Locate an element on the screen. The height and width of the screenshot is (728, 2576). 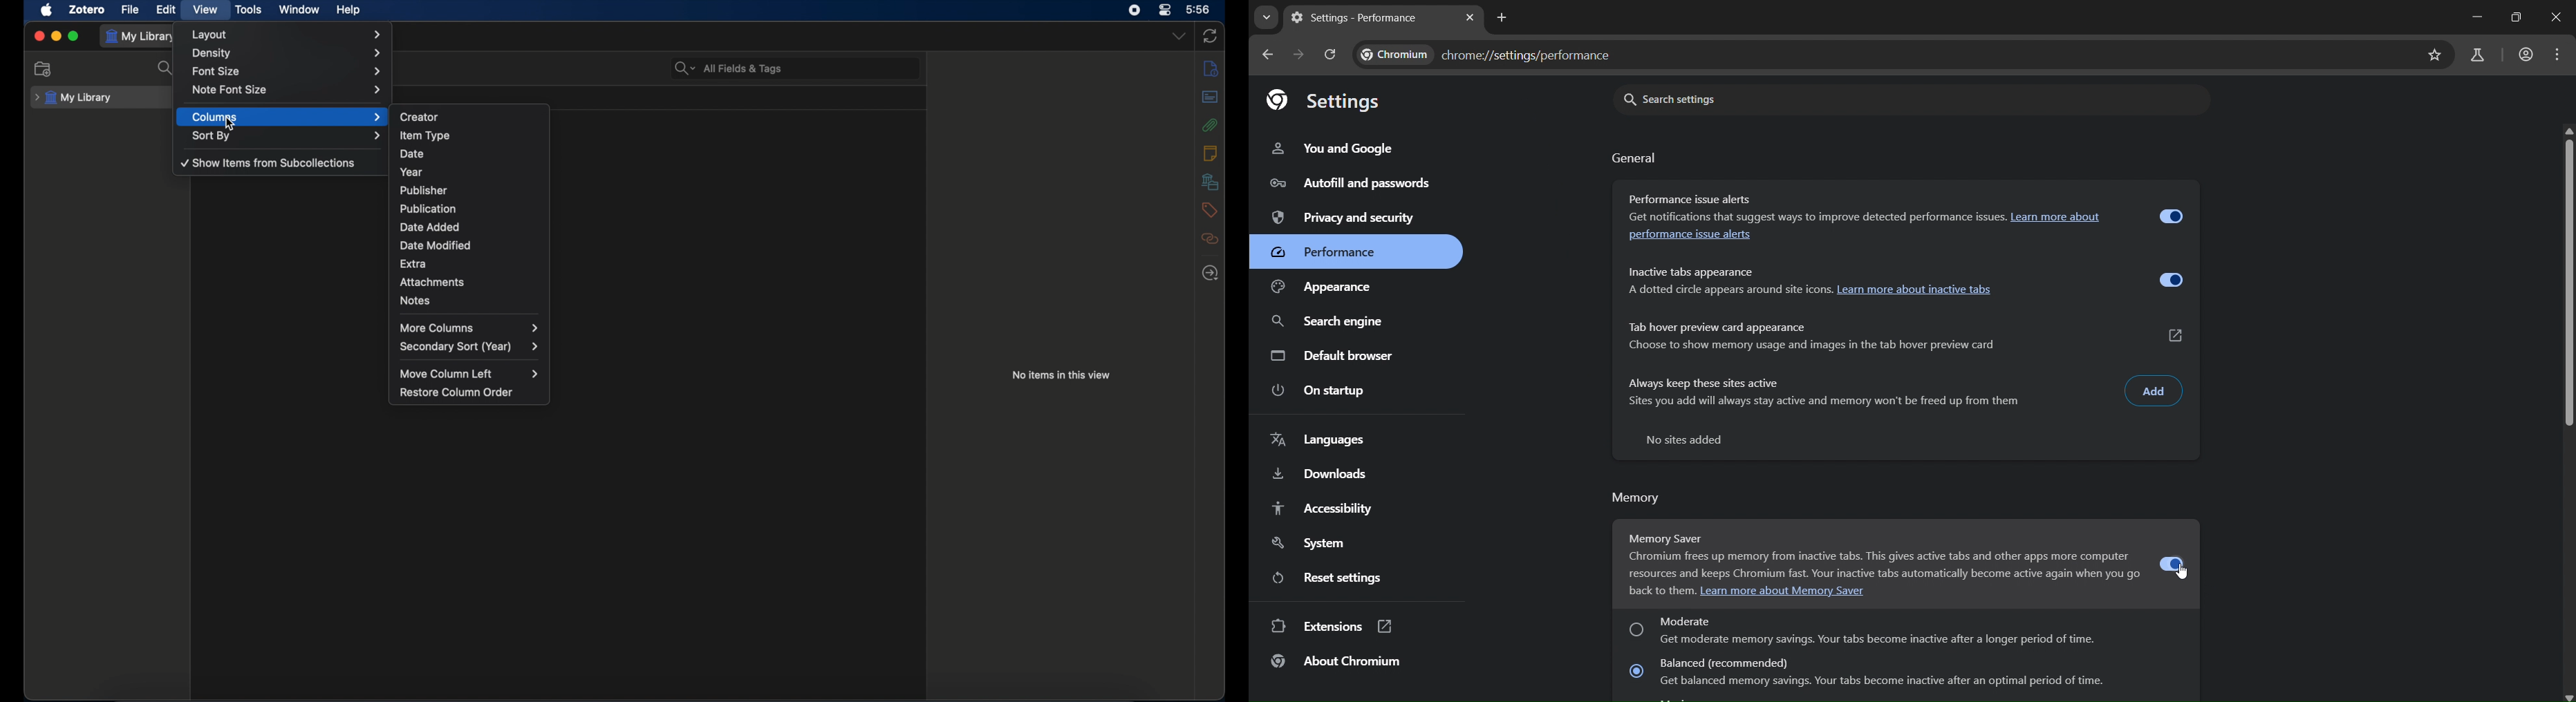
Autofill and passwords is located at coordinates (1348, 184).